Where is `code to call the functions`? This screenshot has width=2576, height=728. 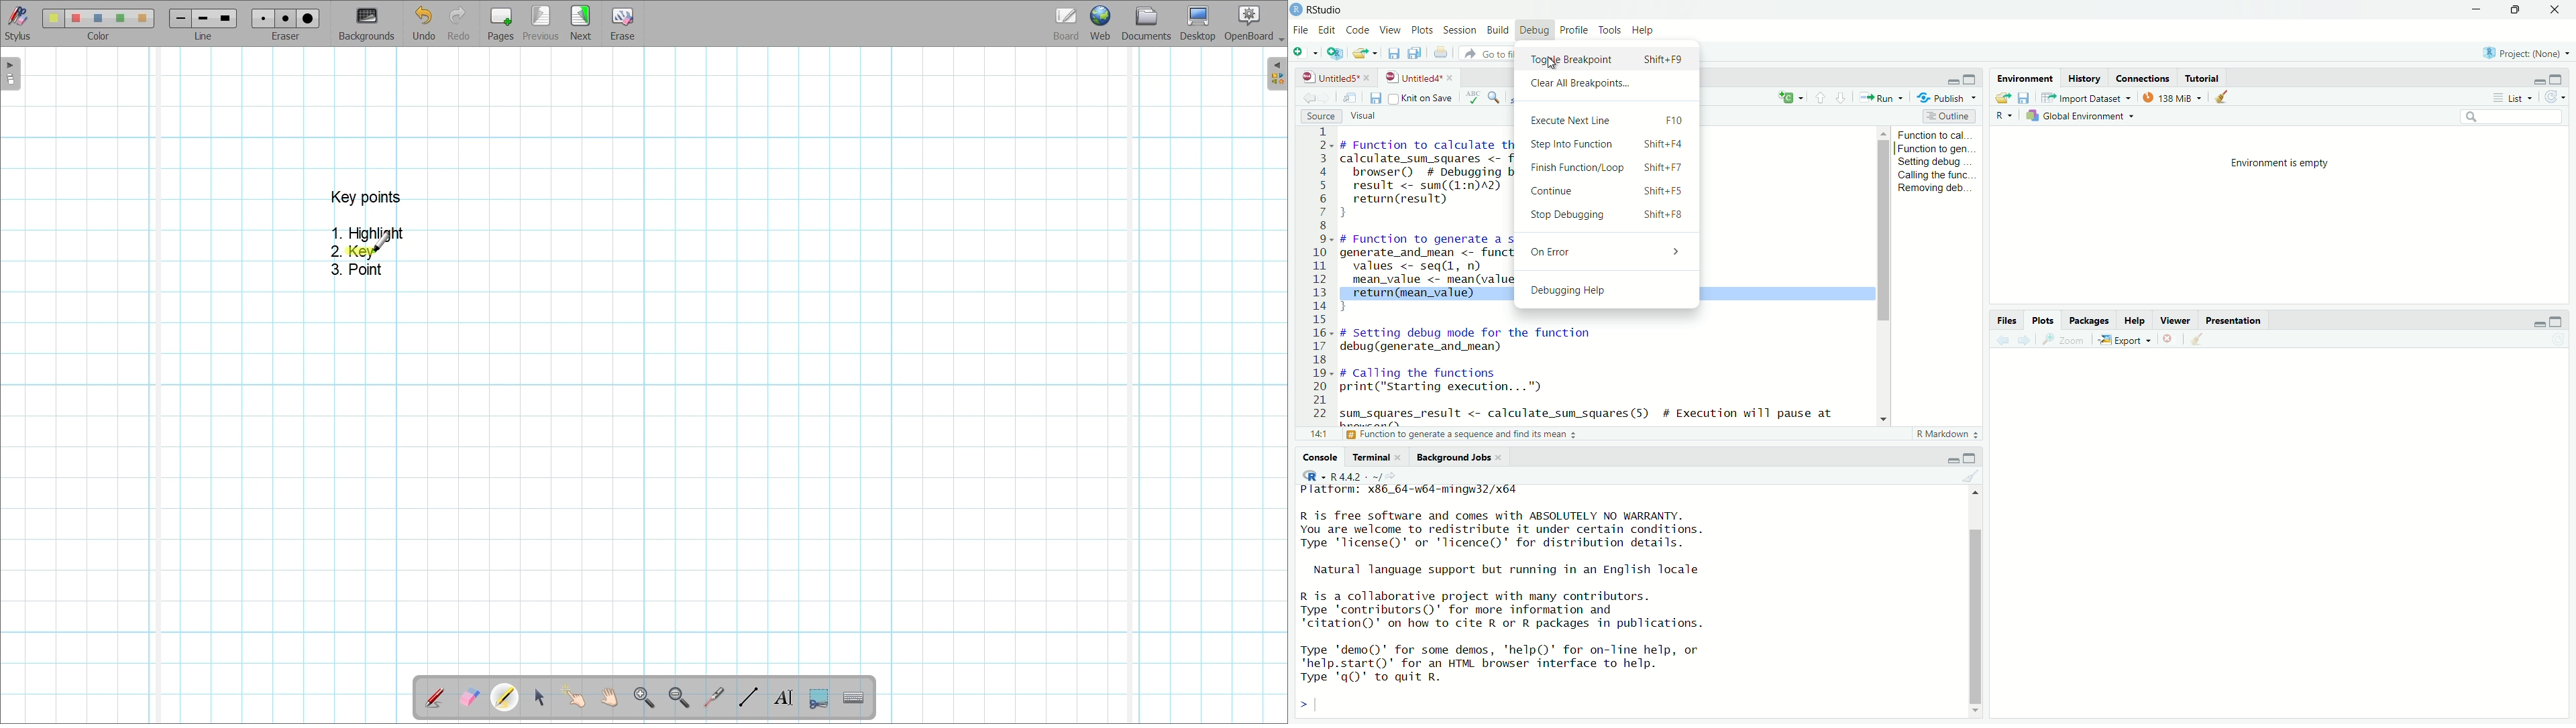 code to call the functions is located at coordinates (1456, 381).